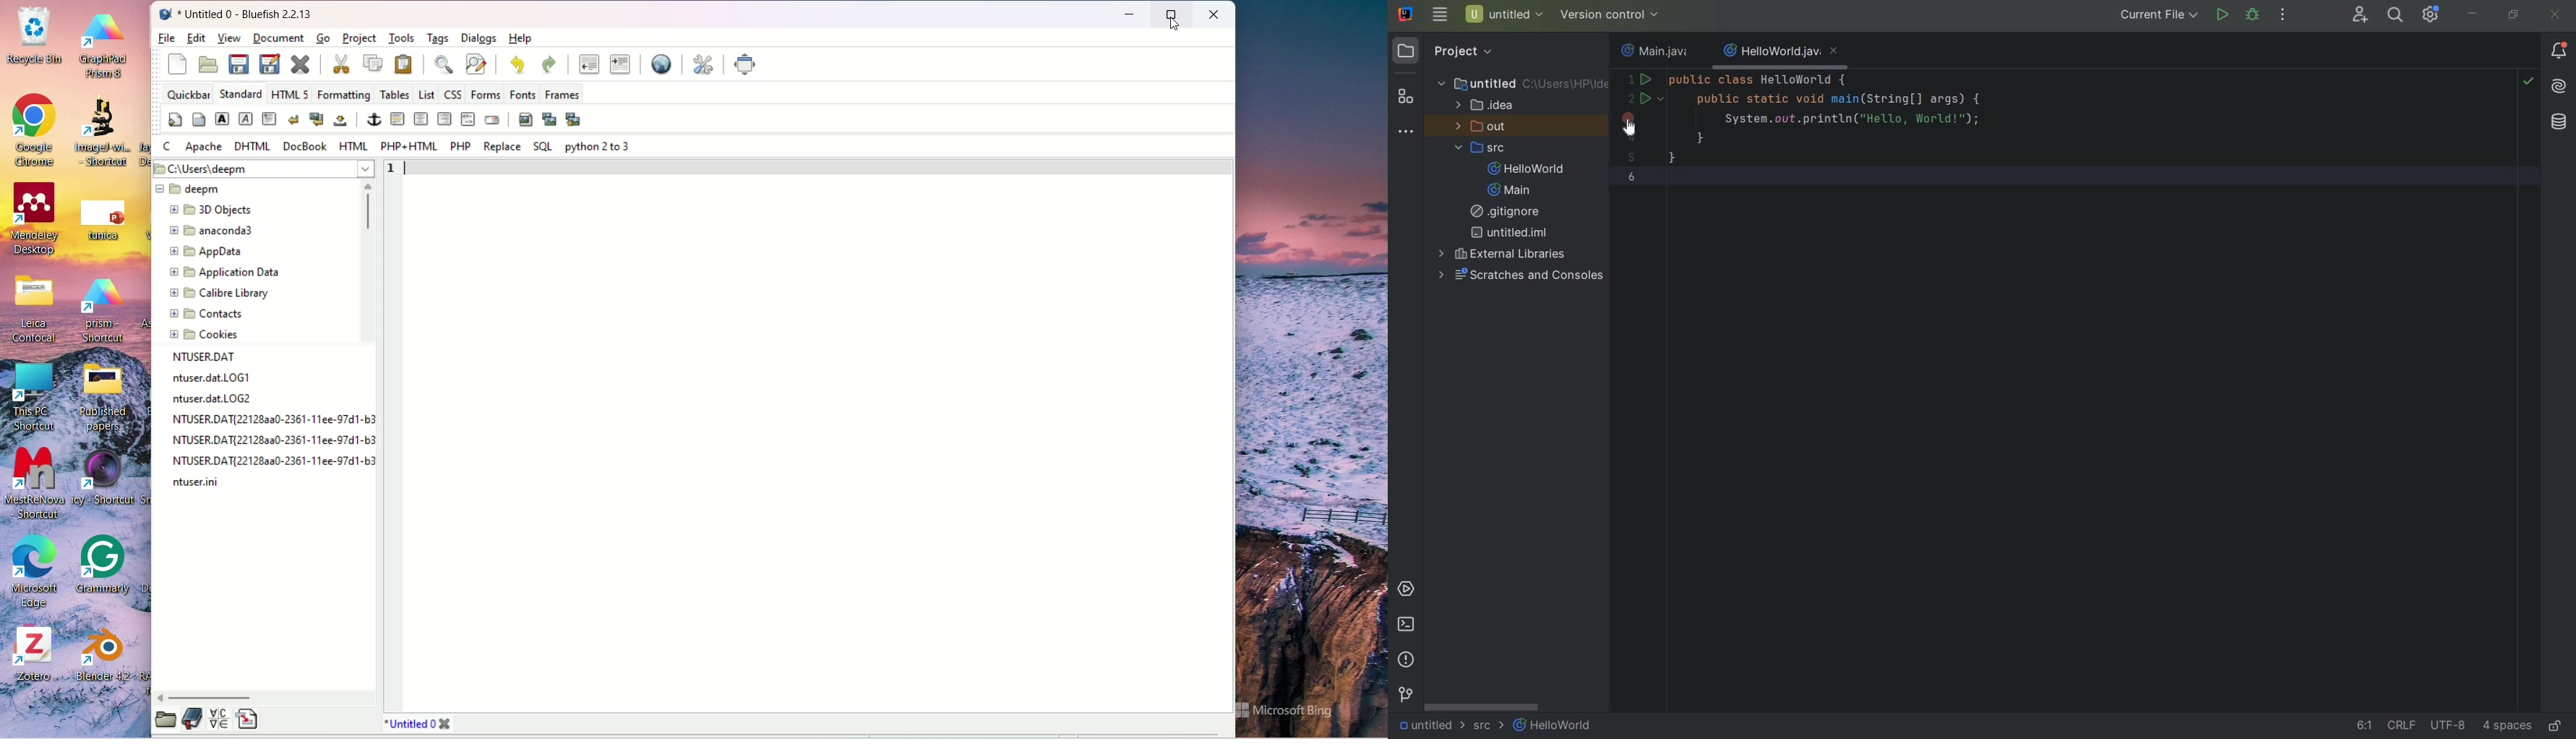 The width and height of the screenshot is (2576, 756). What do you see at coordinates (179, 64) in the screenshot?
I see `quickstart` at bounding box center [179, 64].